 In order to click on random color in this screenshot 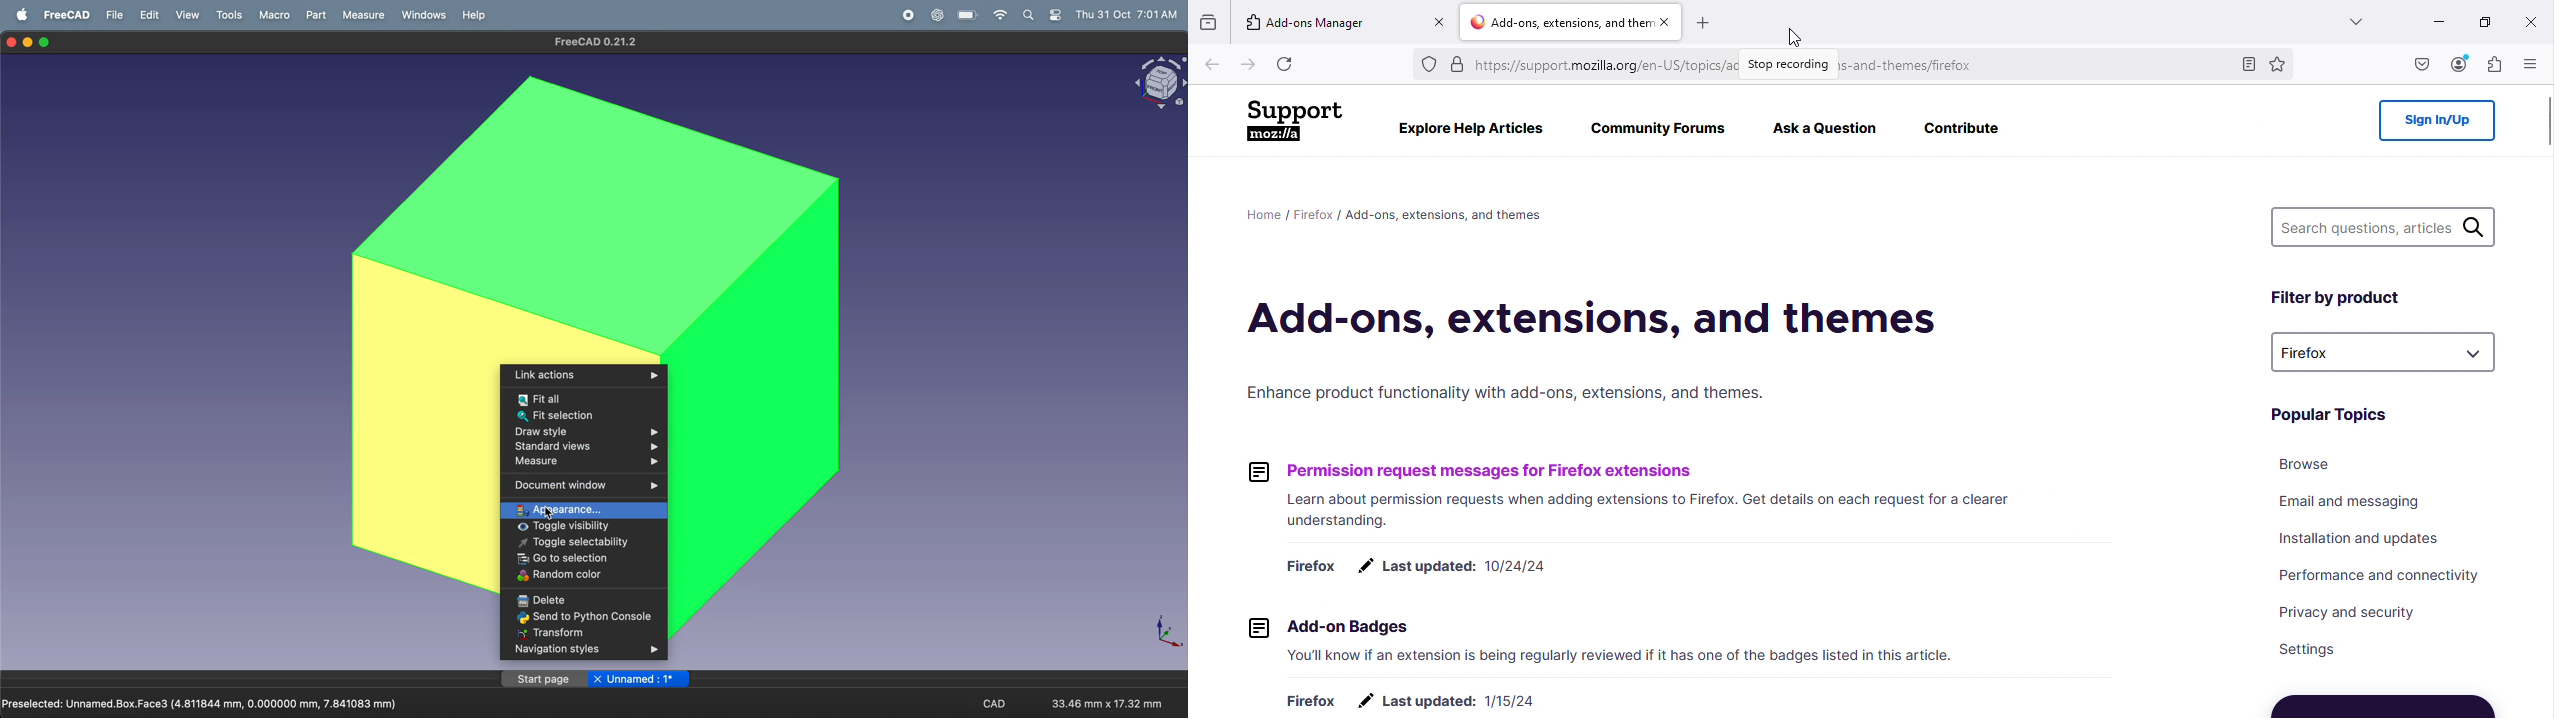, I will do `click(583, 575)`.